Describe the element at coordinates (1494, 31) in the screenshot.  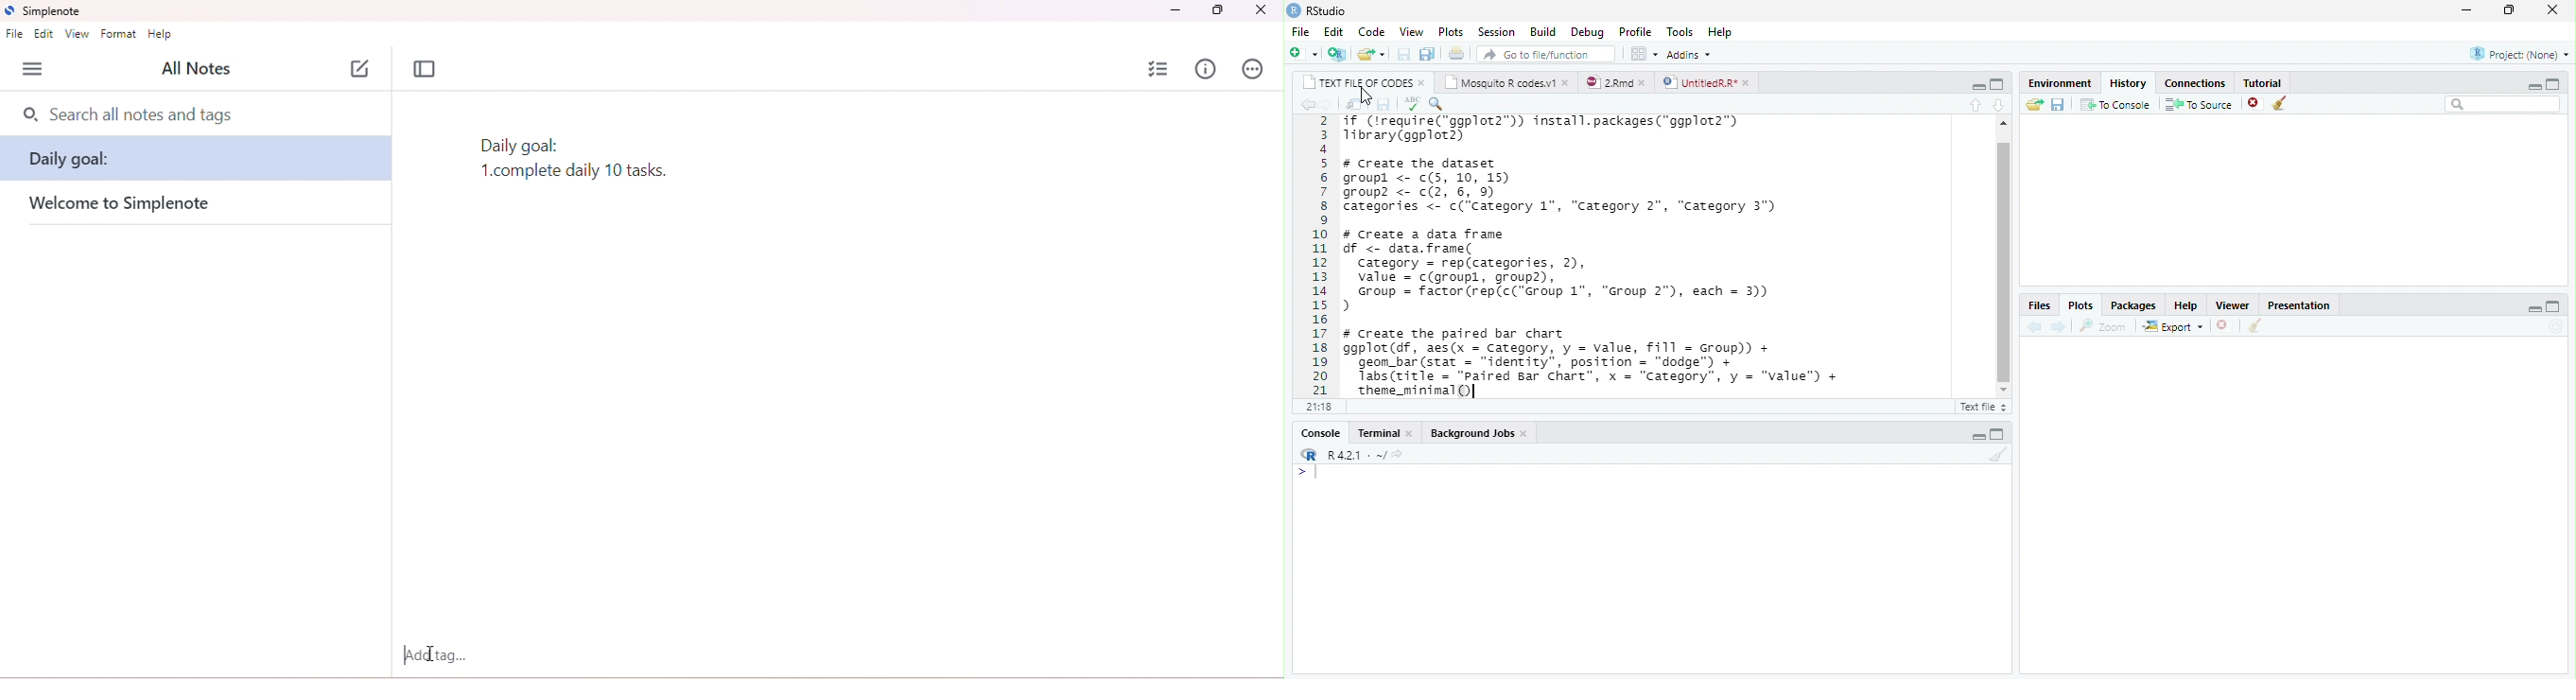
I see `session` at that location.